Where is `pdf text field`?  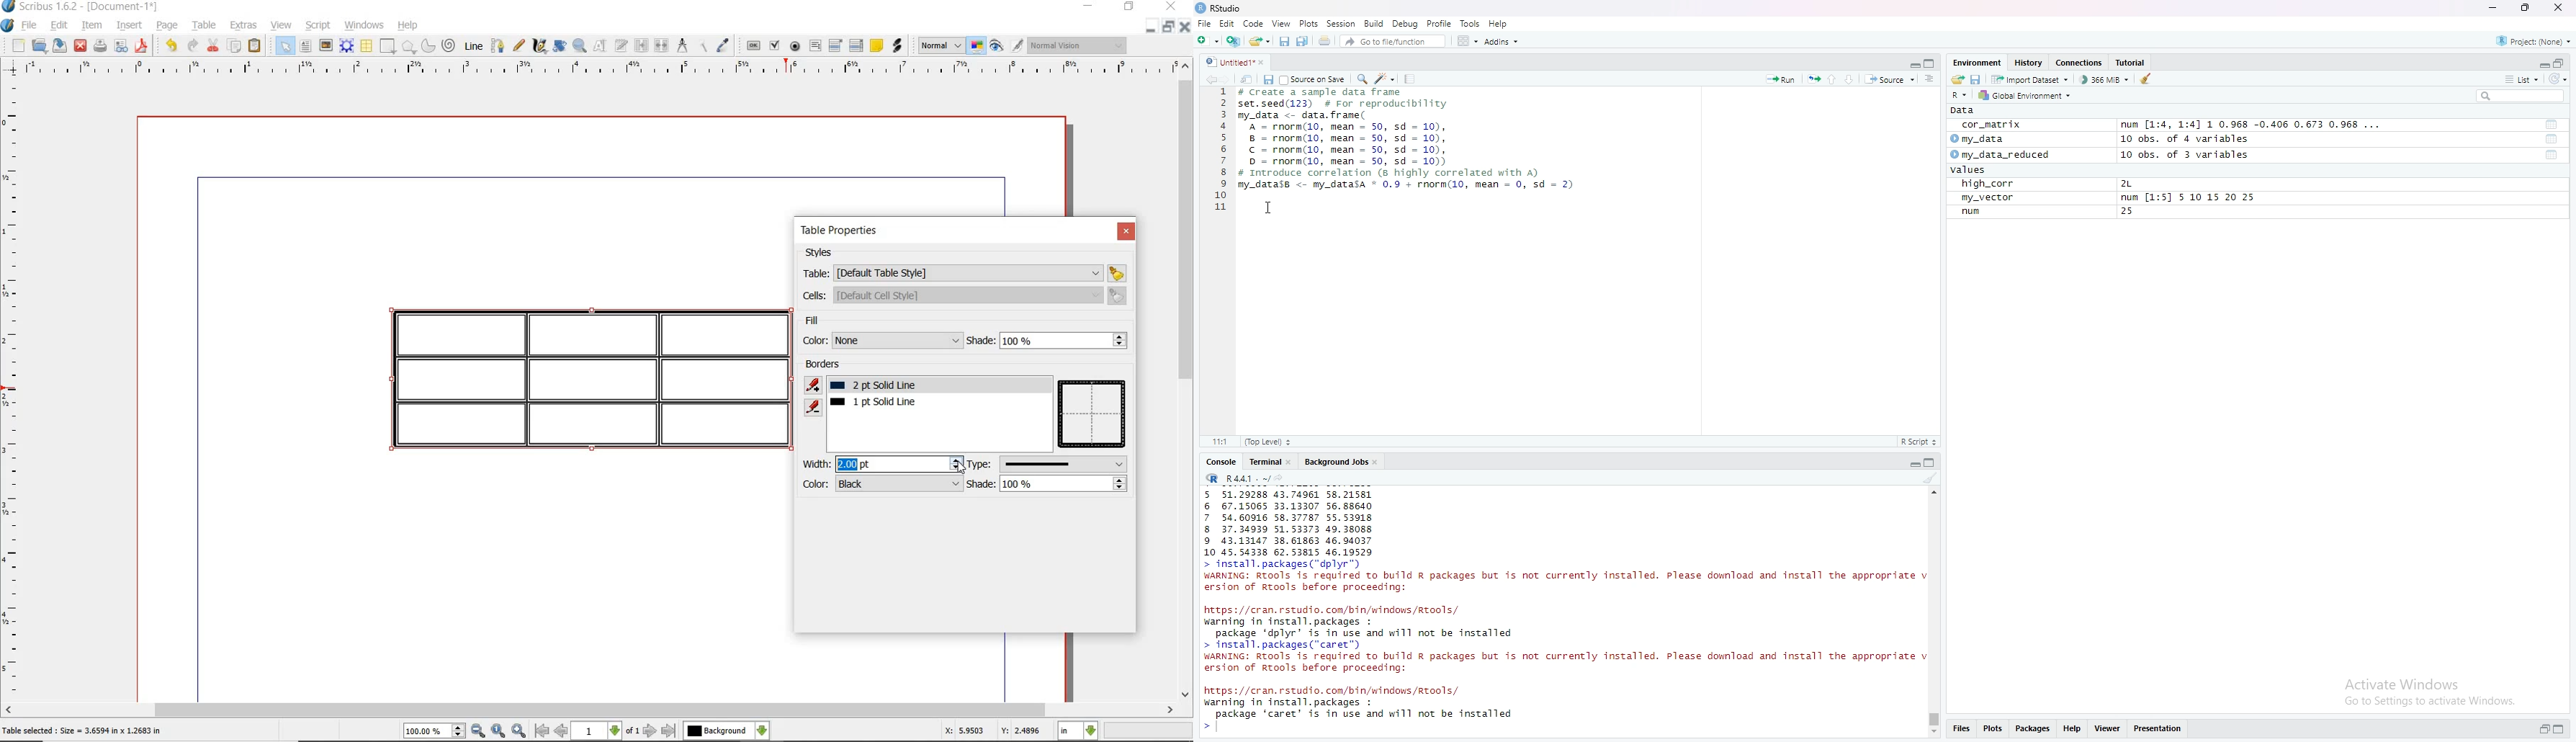
pdf text field is located at coordinates (815, 46).